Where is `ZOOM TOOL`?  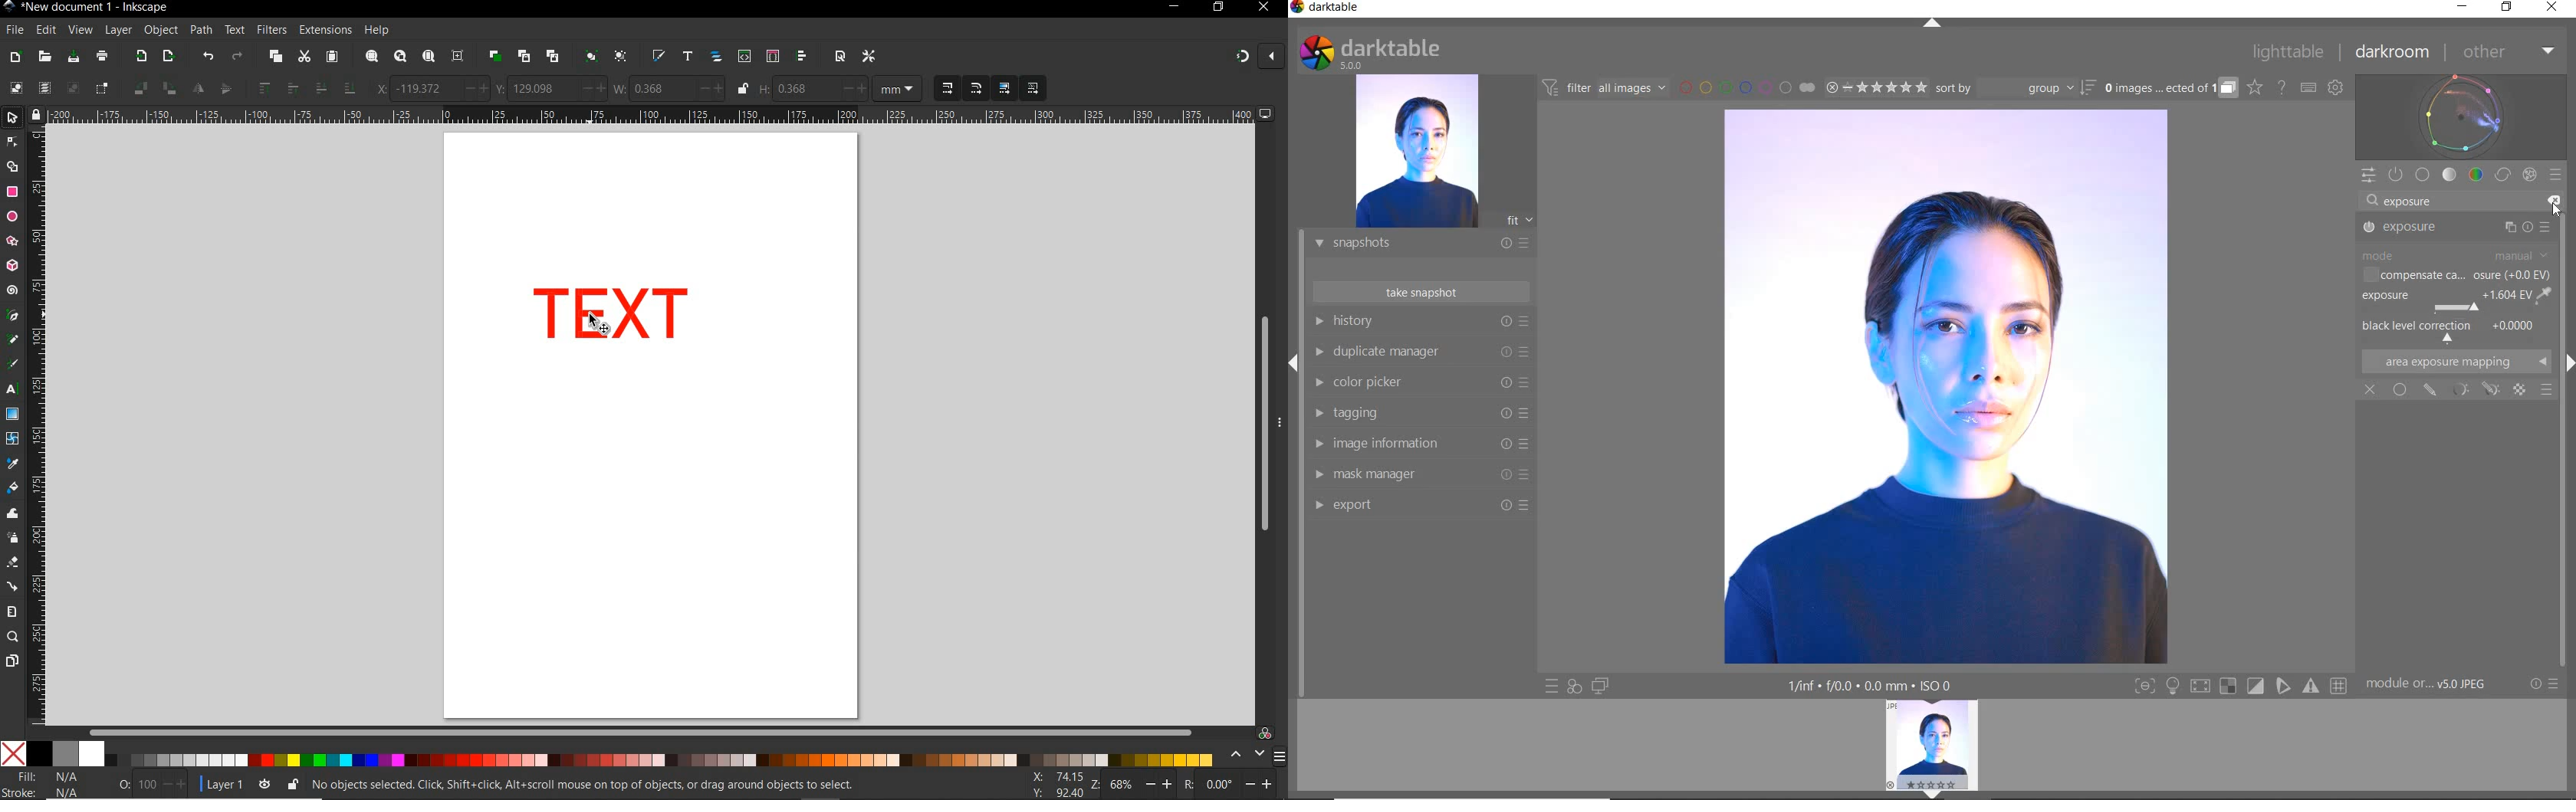
ZOOM TOOL is located at coordinates (13, 638).